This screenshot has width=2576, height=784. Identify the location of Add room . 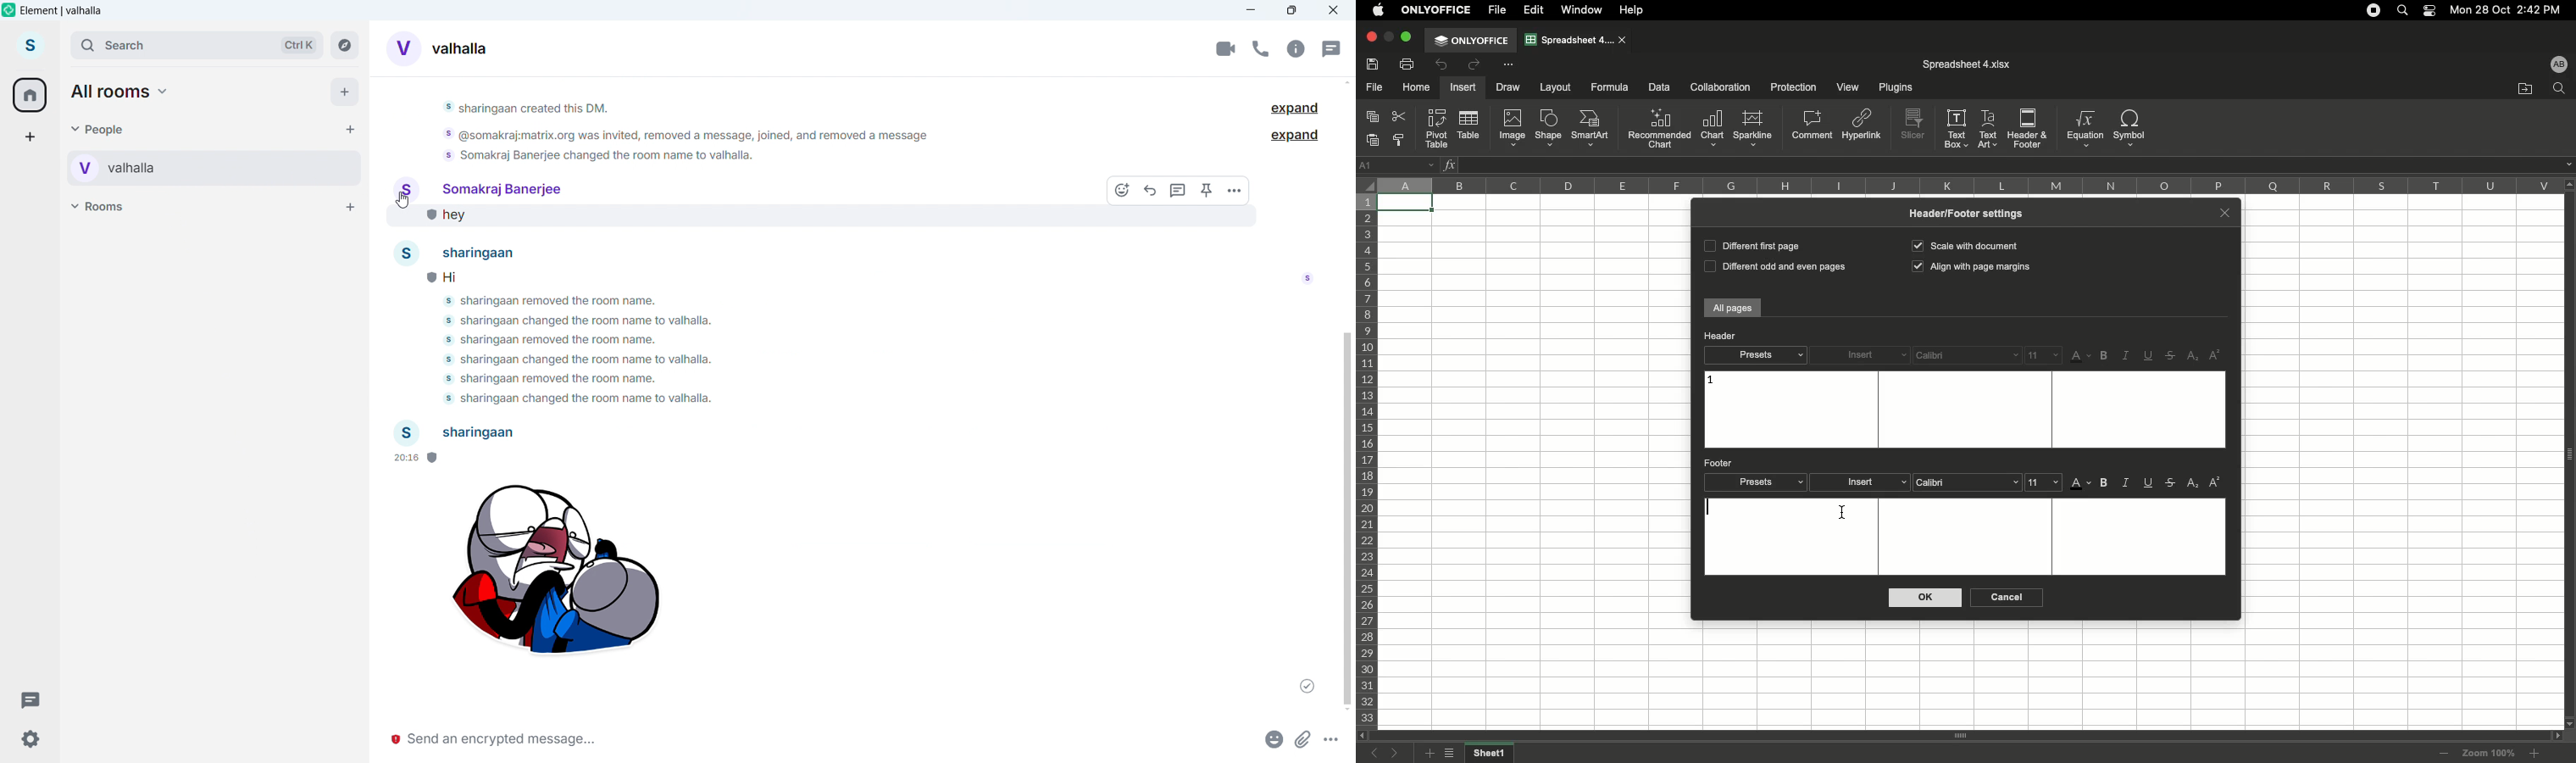
(349, 206).